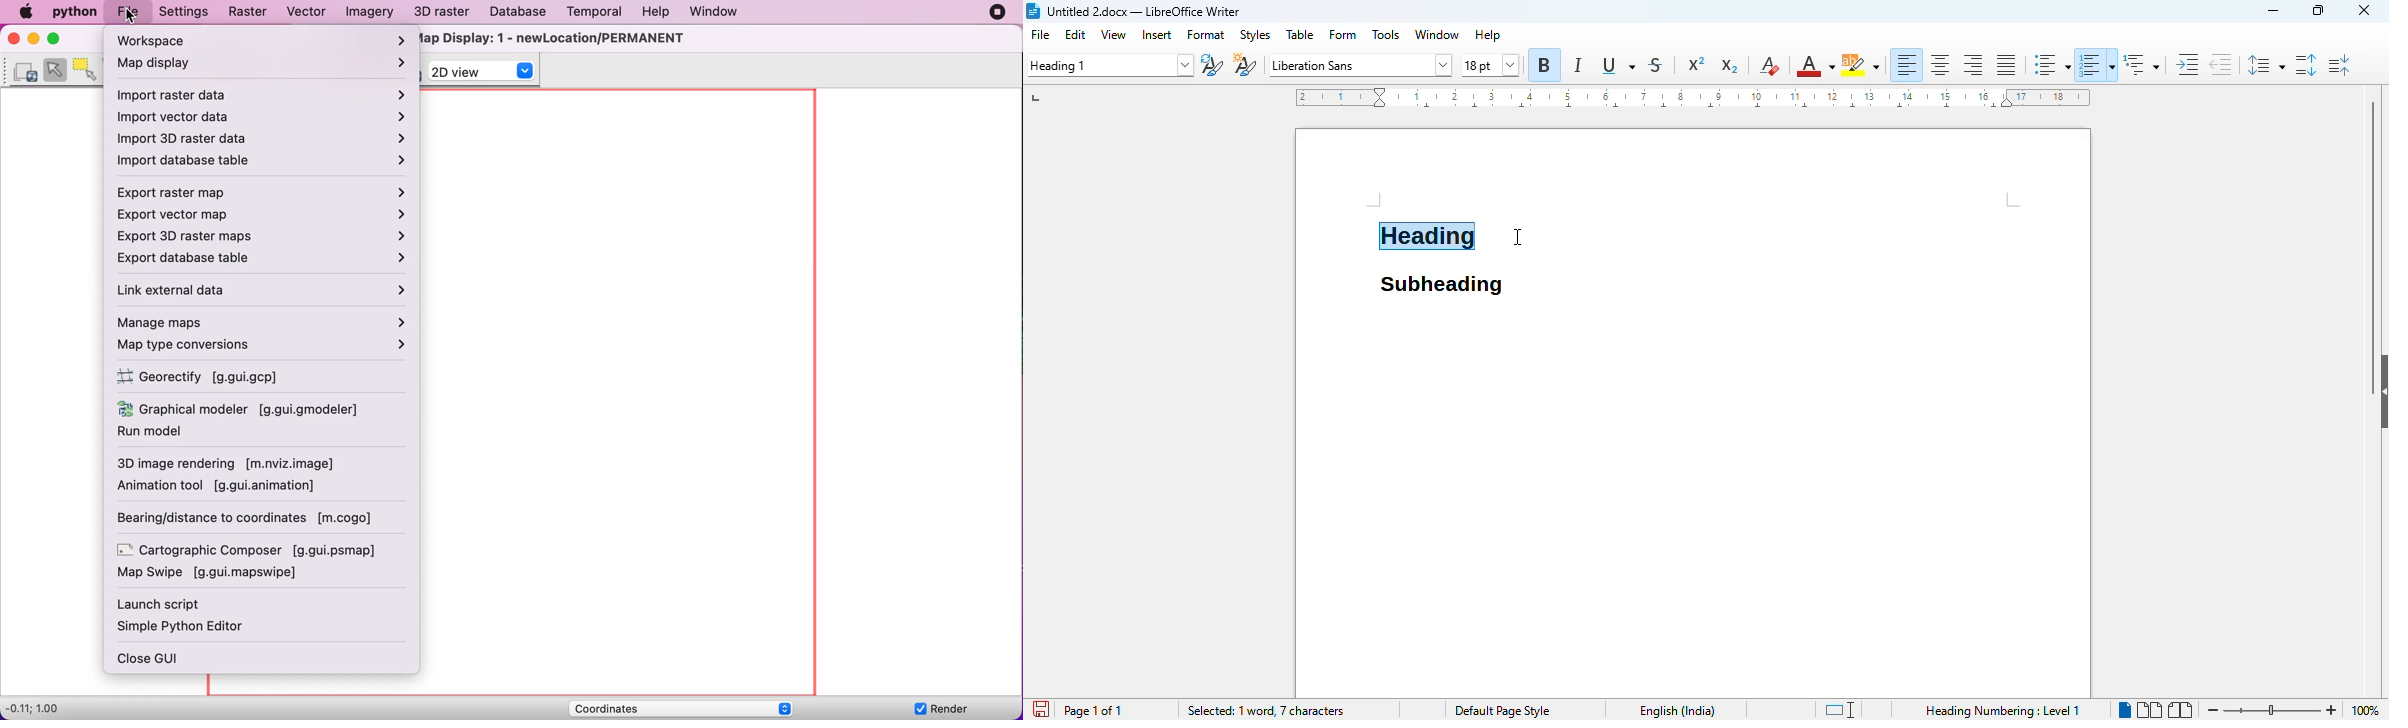 This screenshot has height=728, width=2408. What do you see at coordinates (1940, 64) in the screenshot?
I see `align center` at bounding box center [1940, 64].